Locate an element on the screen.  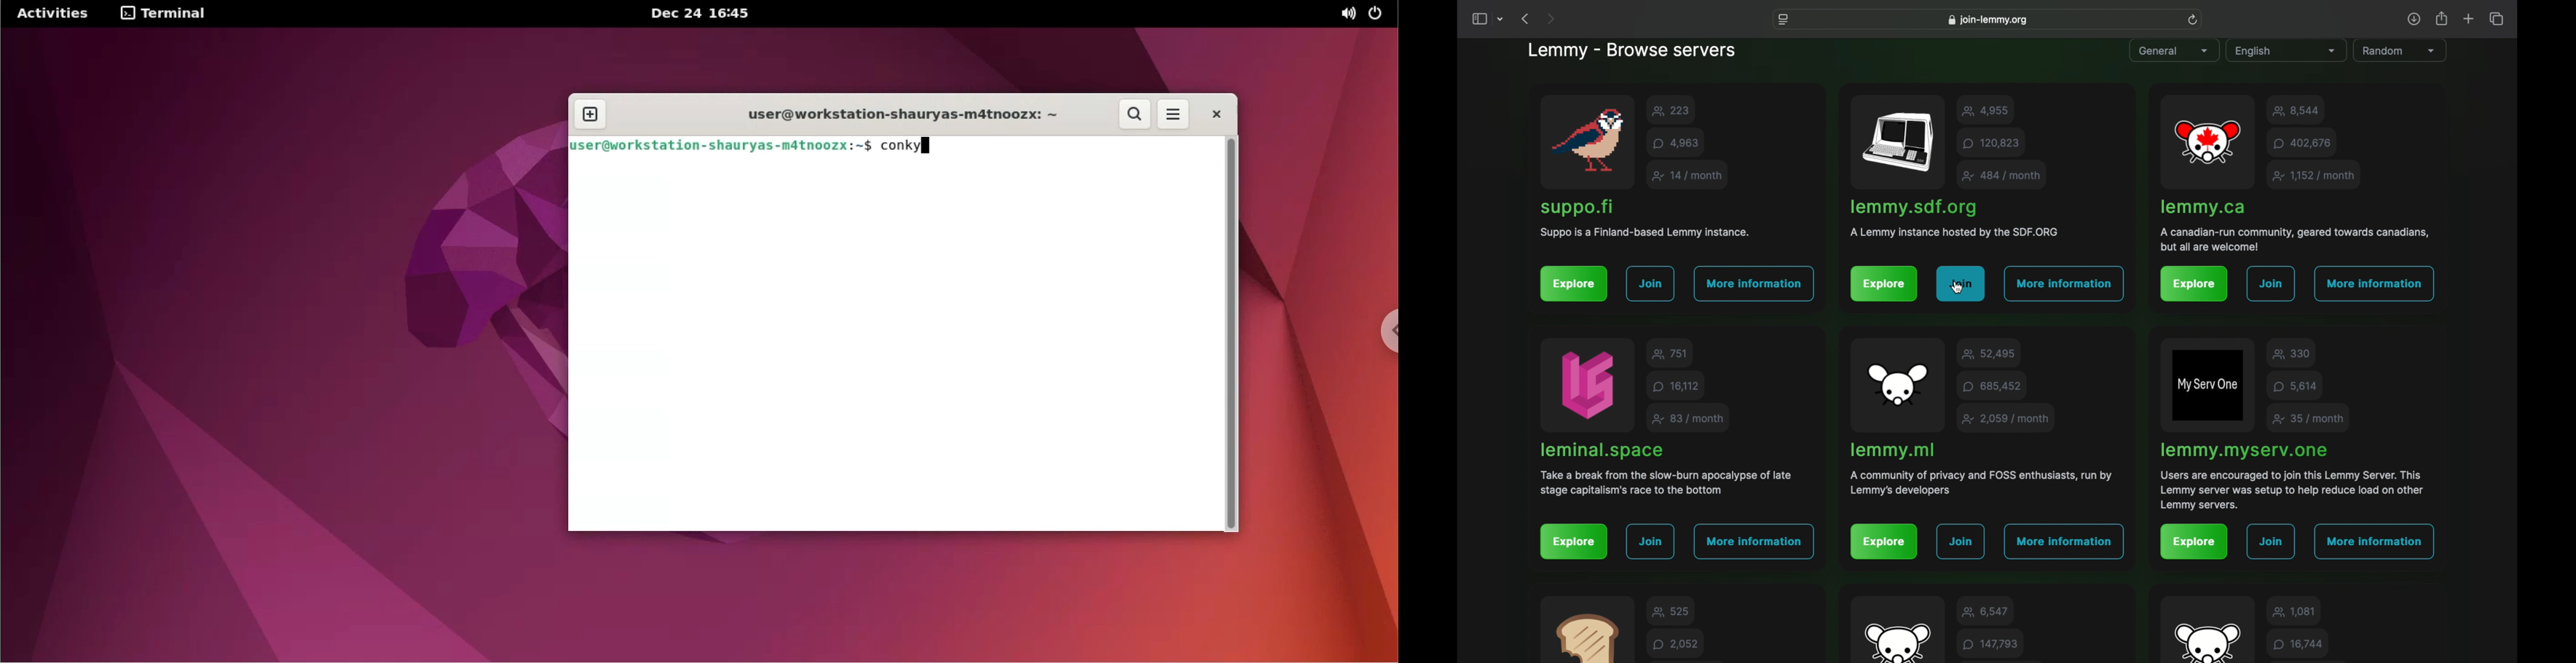
lemmy icon is located at coordinates (1898, 385).